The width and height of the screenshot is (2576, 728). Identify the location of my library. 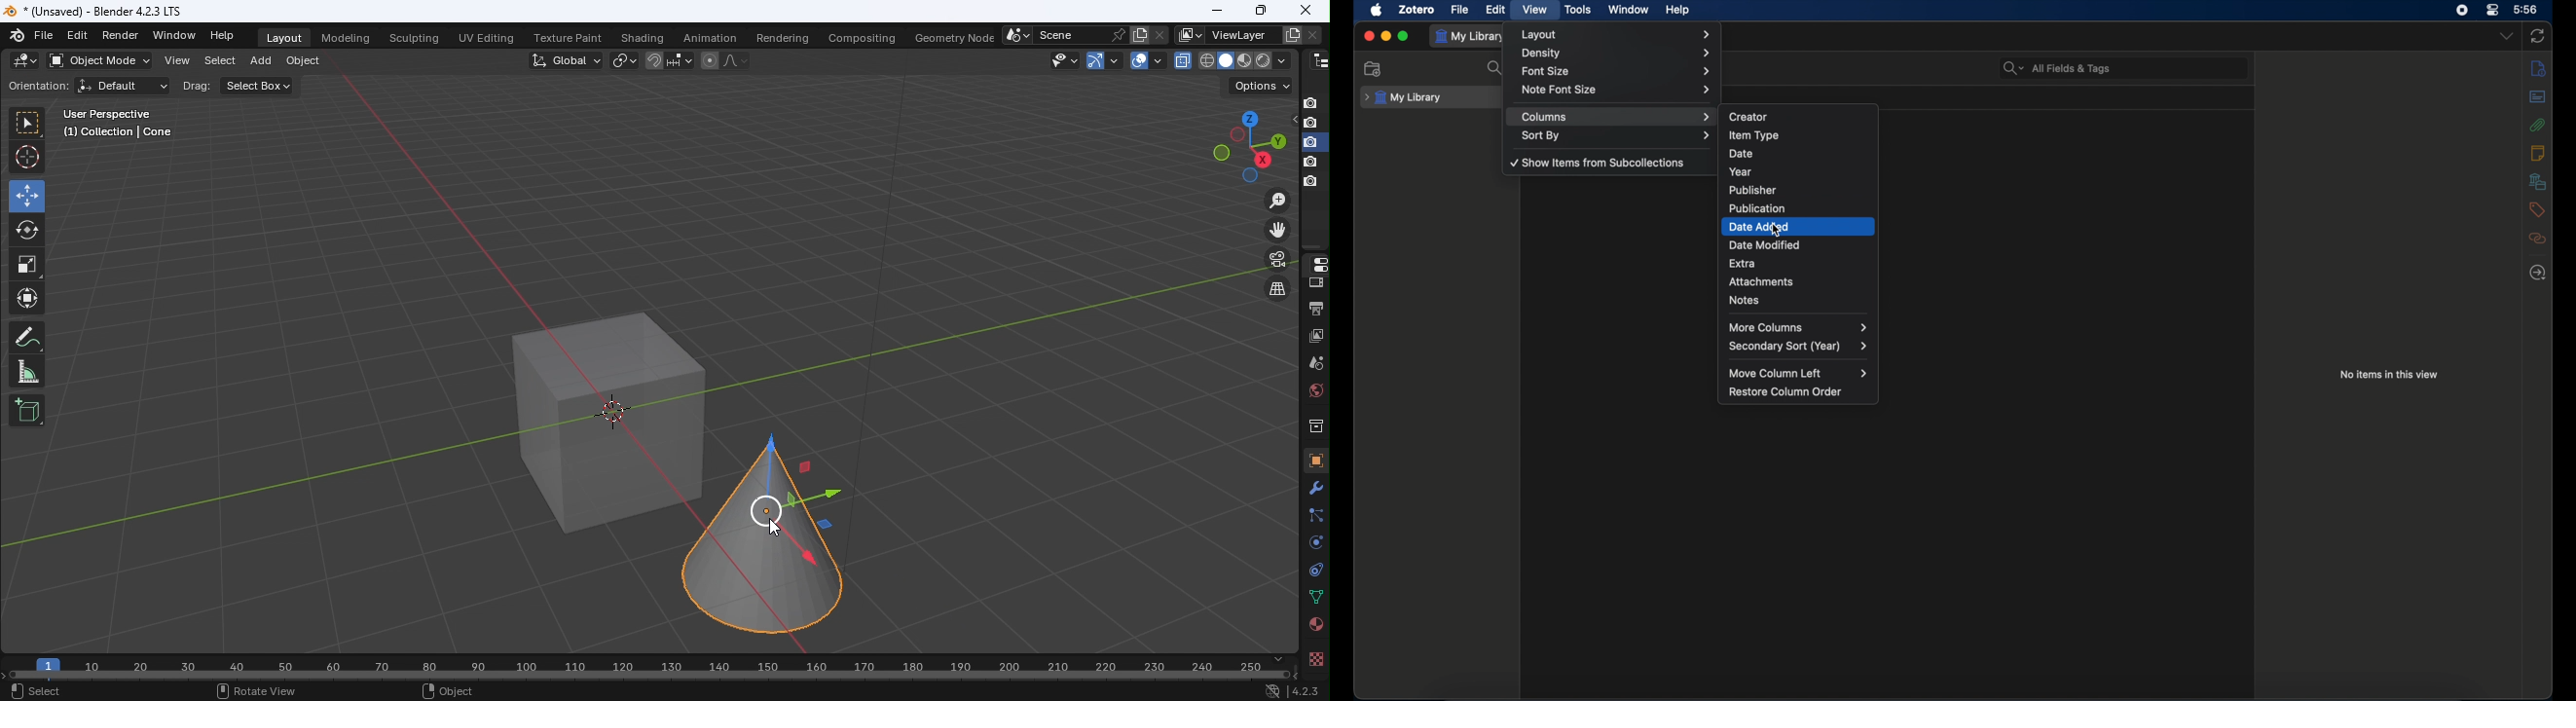
(1403, 98).